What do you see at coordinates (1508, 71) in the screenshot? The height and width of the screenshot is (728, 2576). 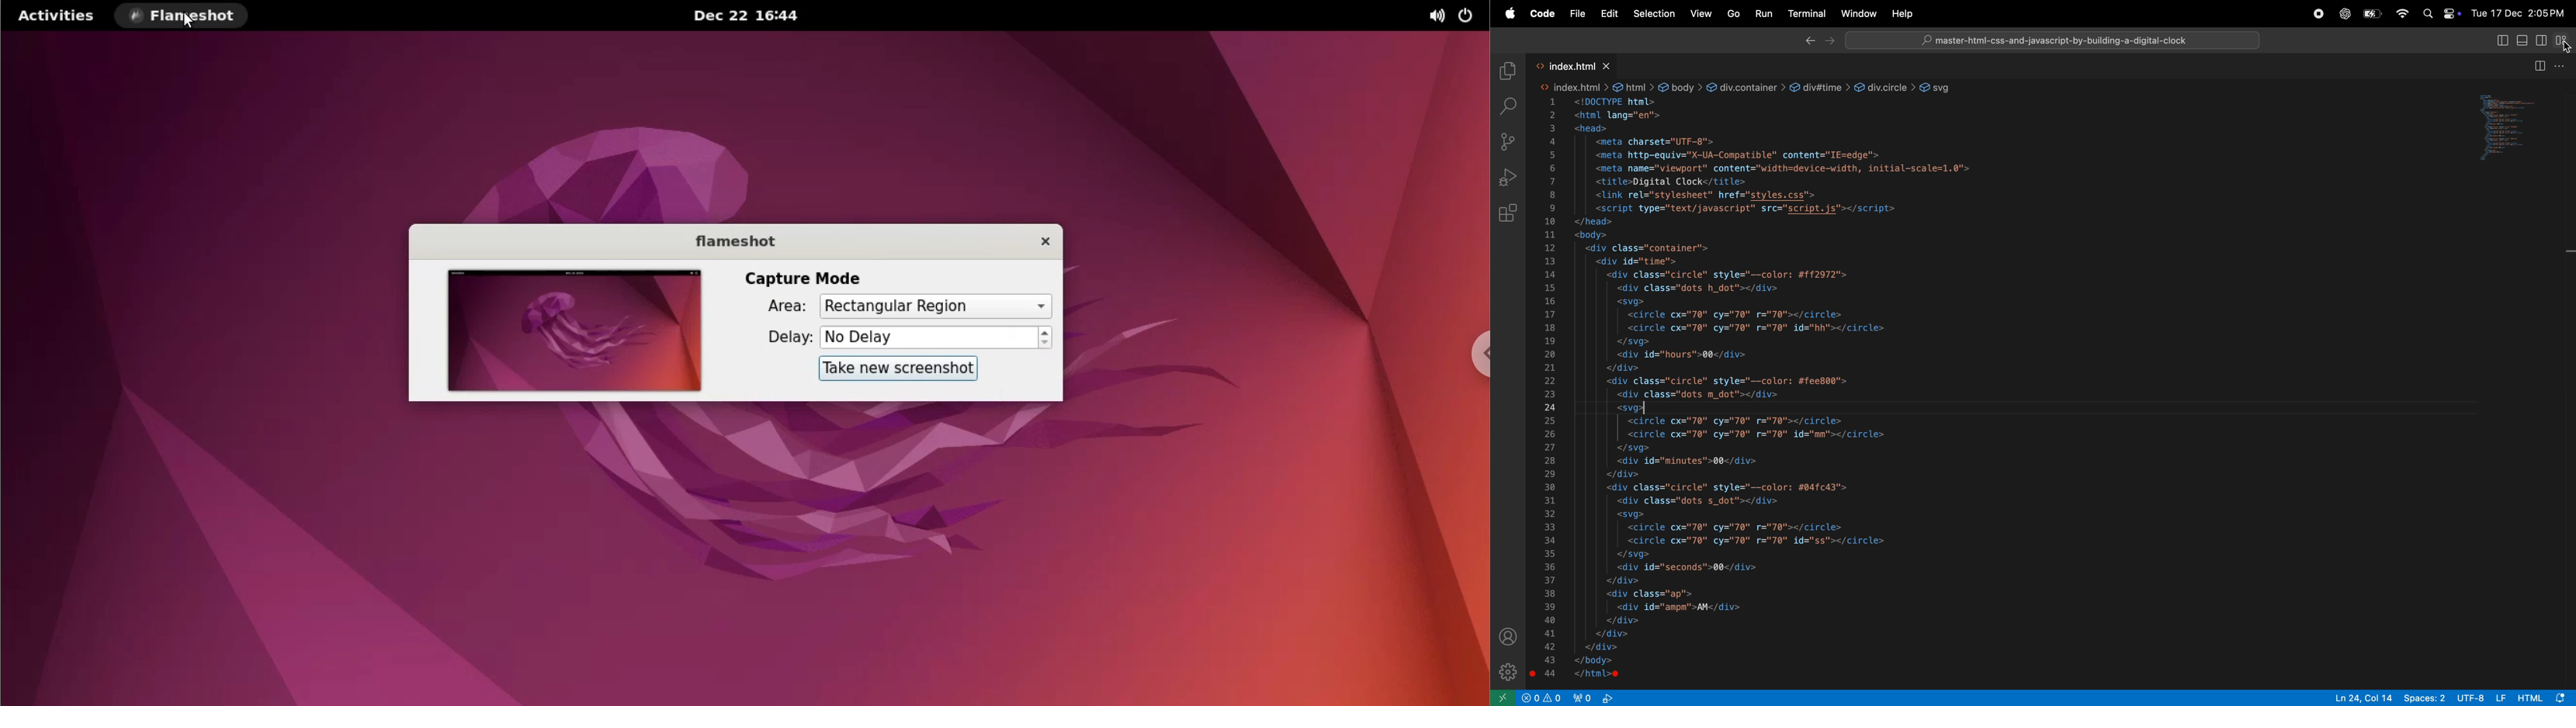 I see `explore` at bounding box center [1508, 71].